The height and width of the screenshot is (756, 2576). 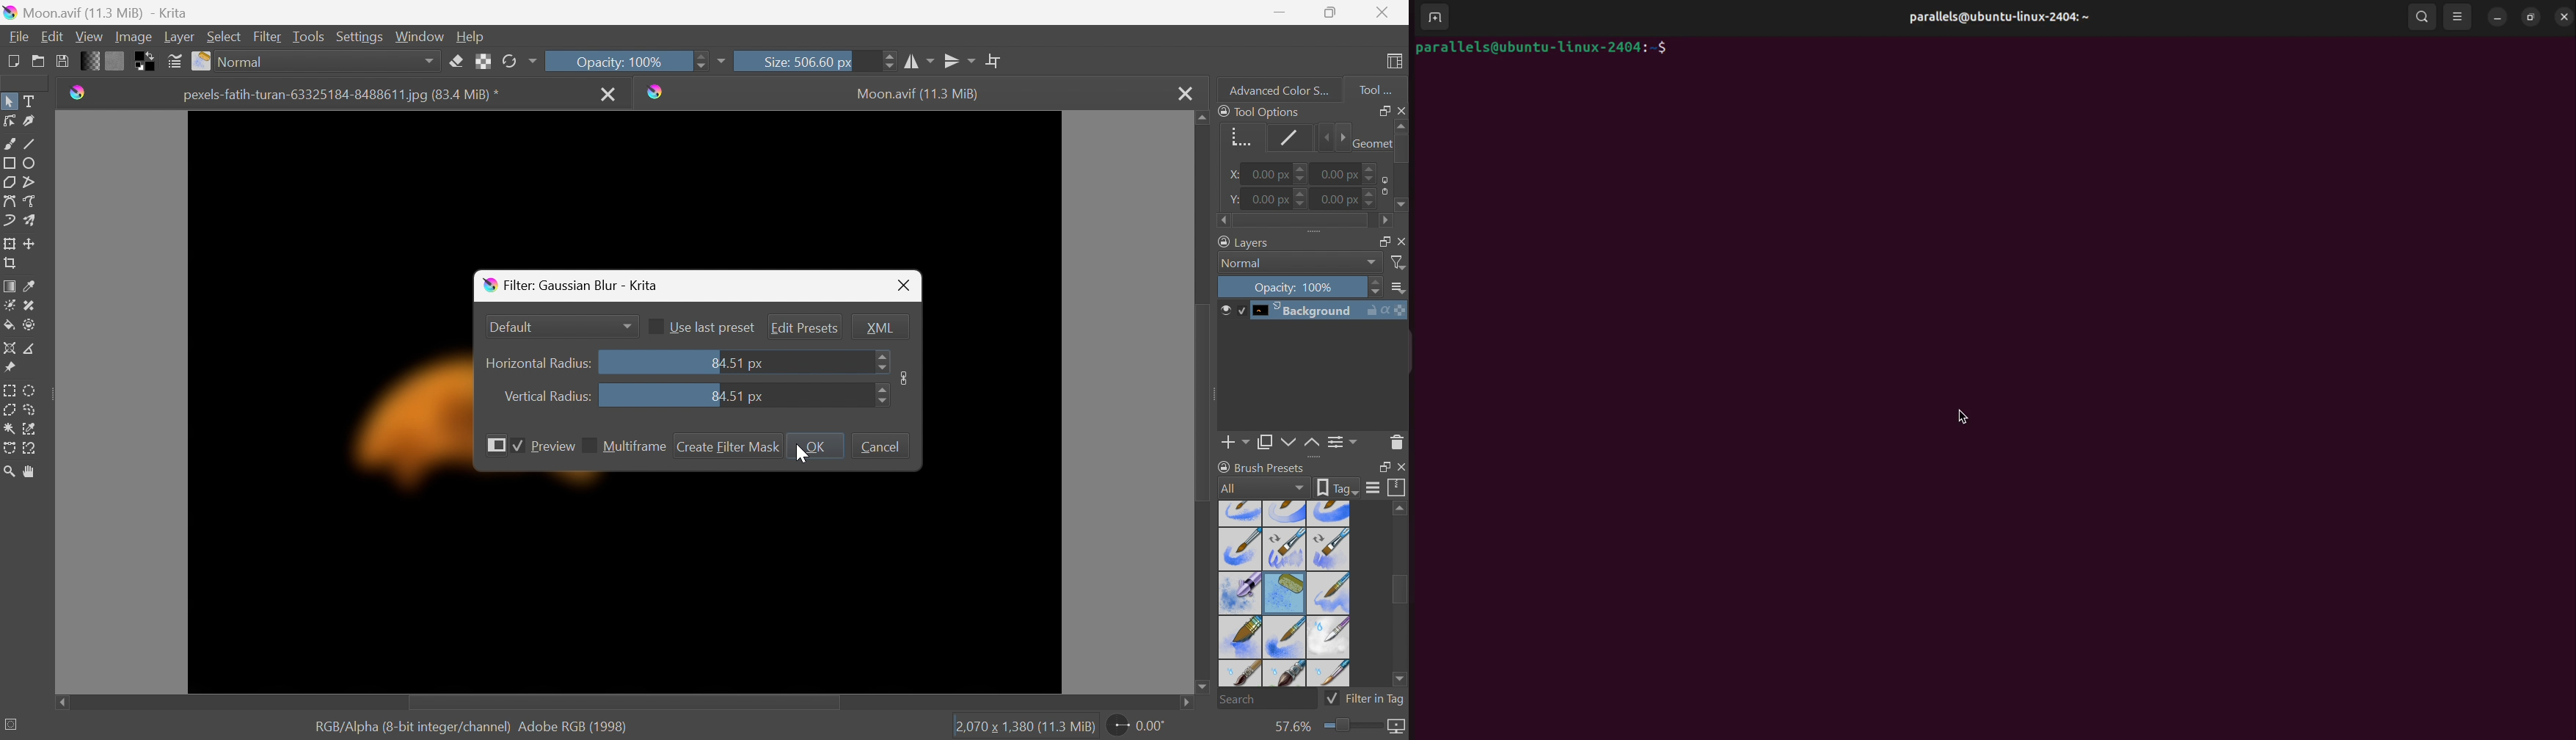 What do you see at coordinates (905, 377) in the screenshot?
I see `Image` at bounding box center [905, 377].